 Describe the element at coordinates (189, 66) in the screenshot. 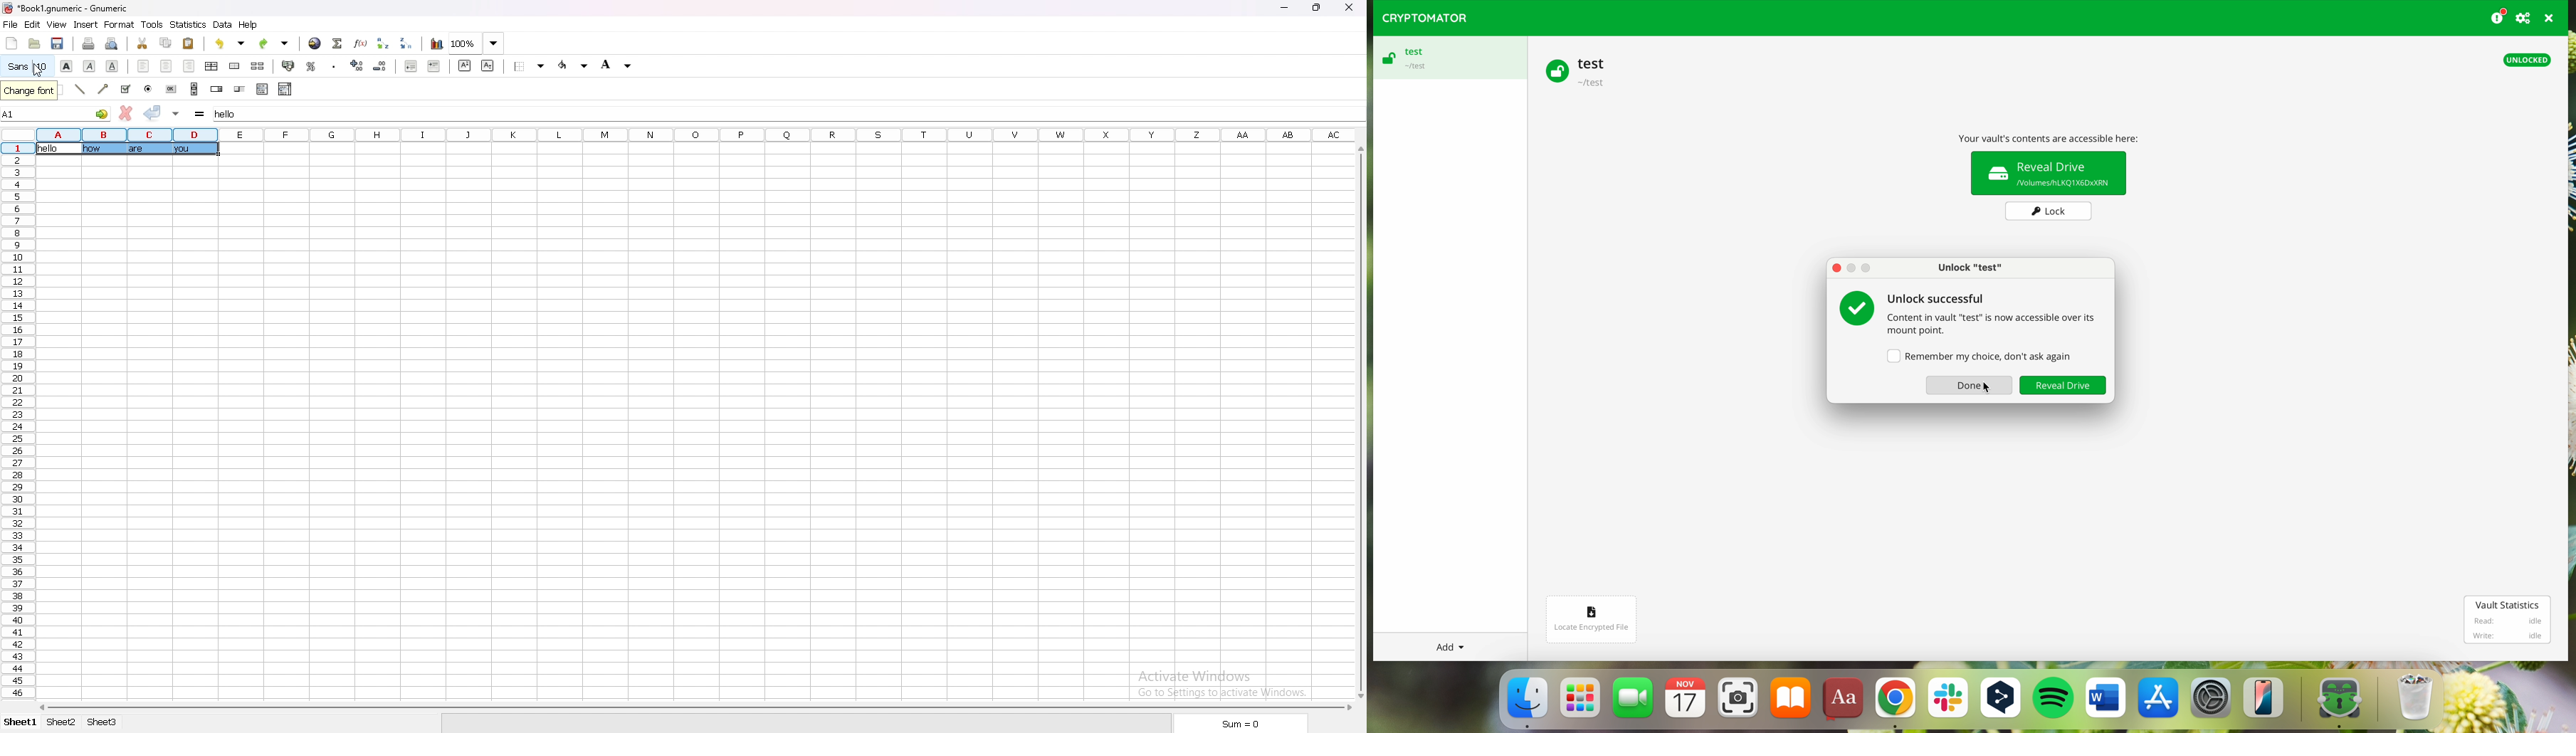

I see `right align` at that location.